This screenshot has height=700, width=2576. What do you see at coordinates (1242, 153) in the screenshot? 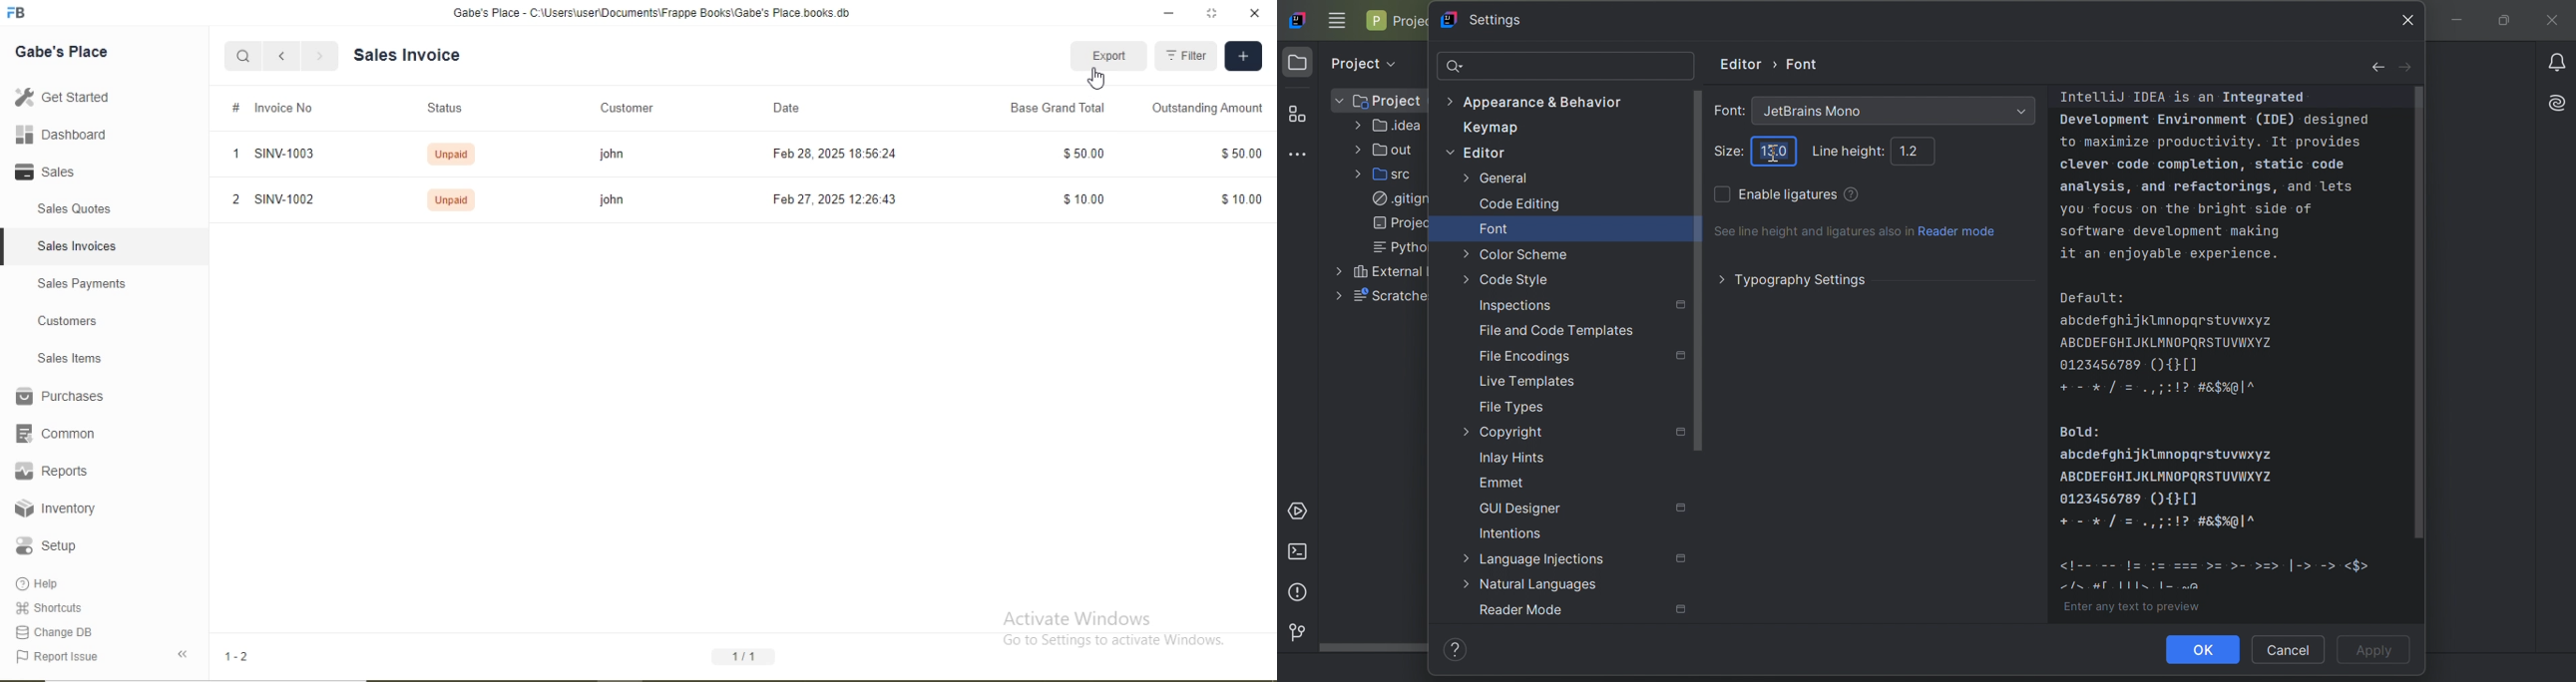
I see `$5000` at bounding box center [1242, 153].